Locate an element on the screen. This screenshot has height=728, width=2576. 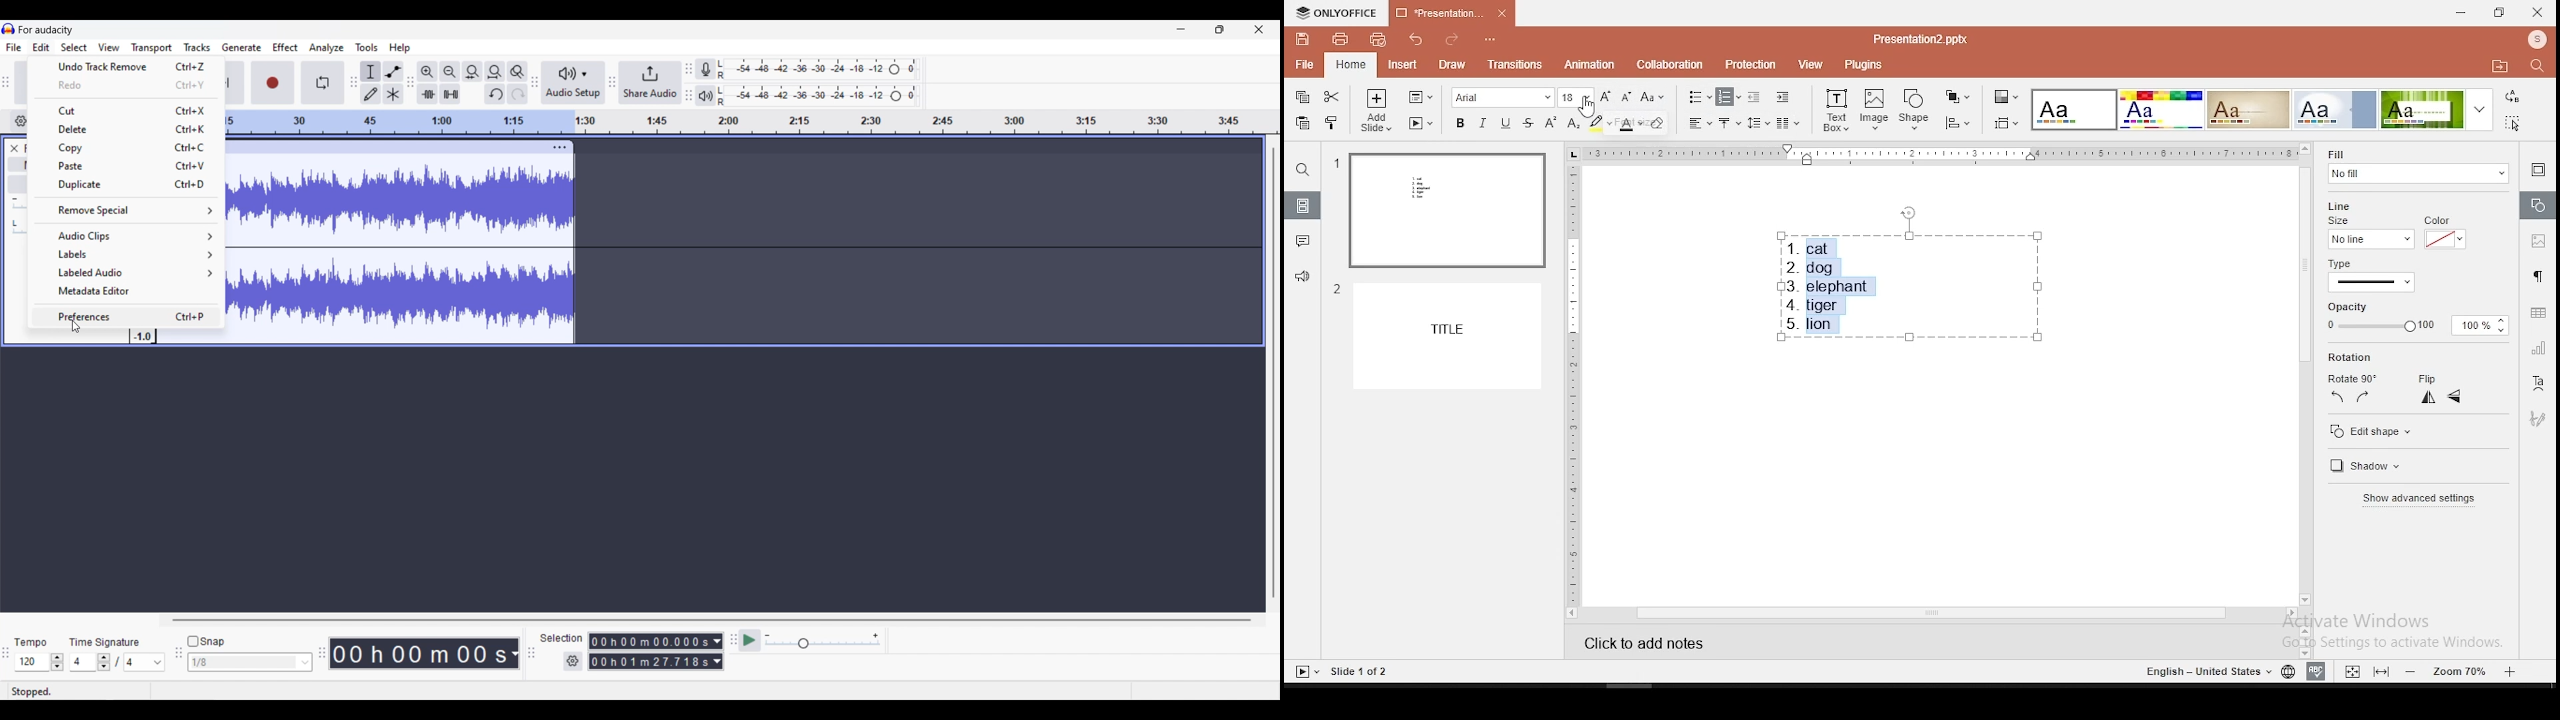
vertical alignment is located at coordinates (1729, 122).